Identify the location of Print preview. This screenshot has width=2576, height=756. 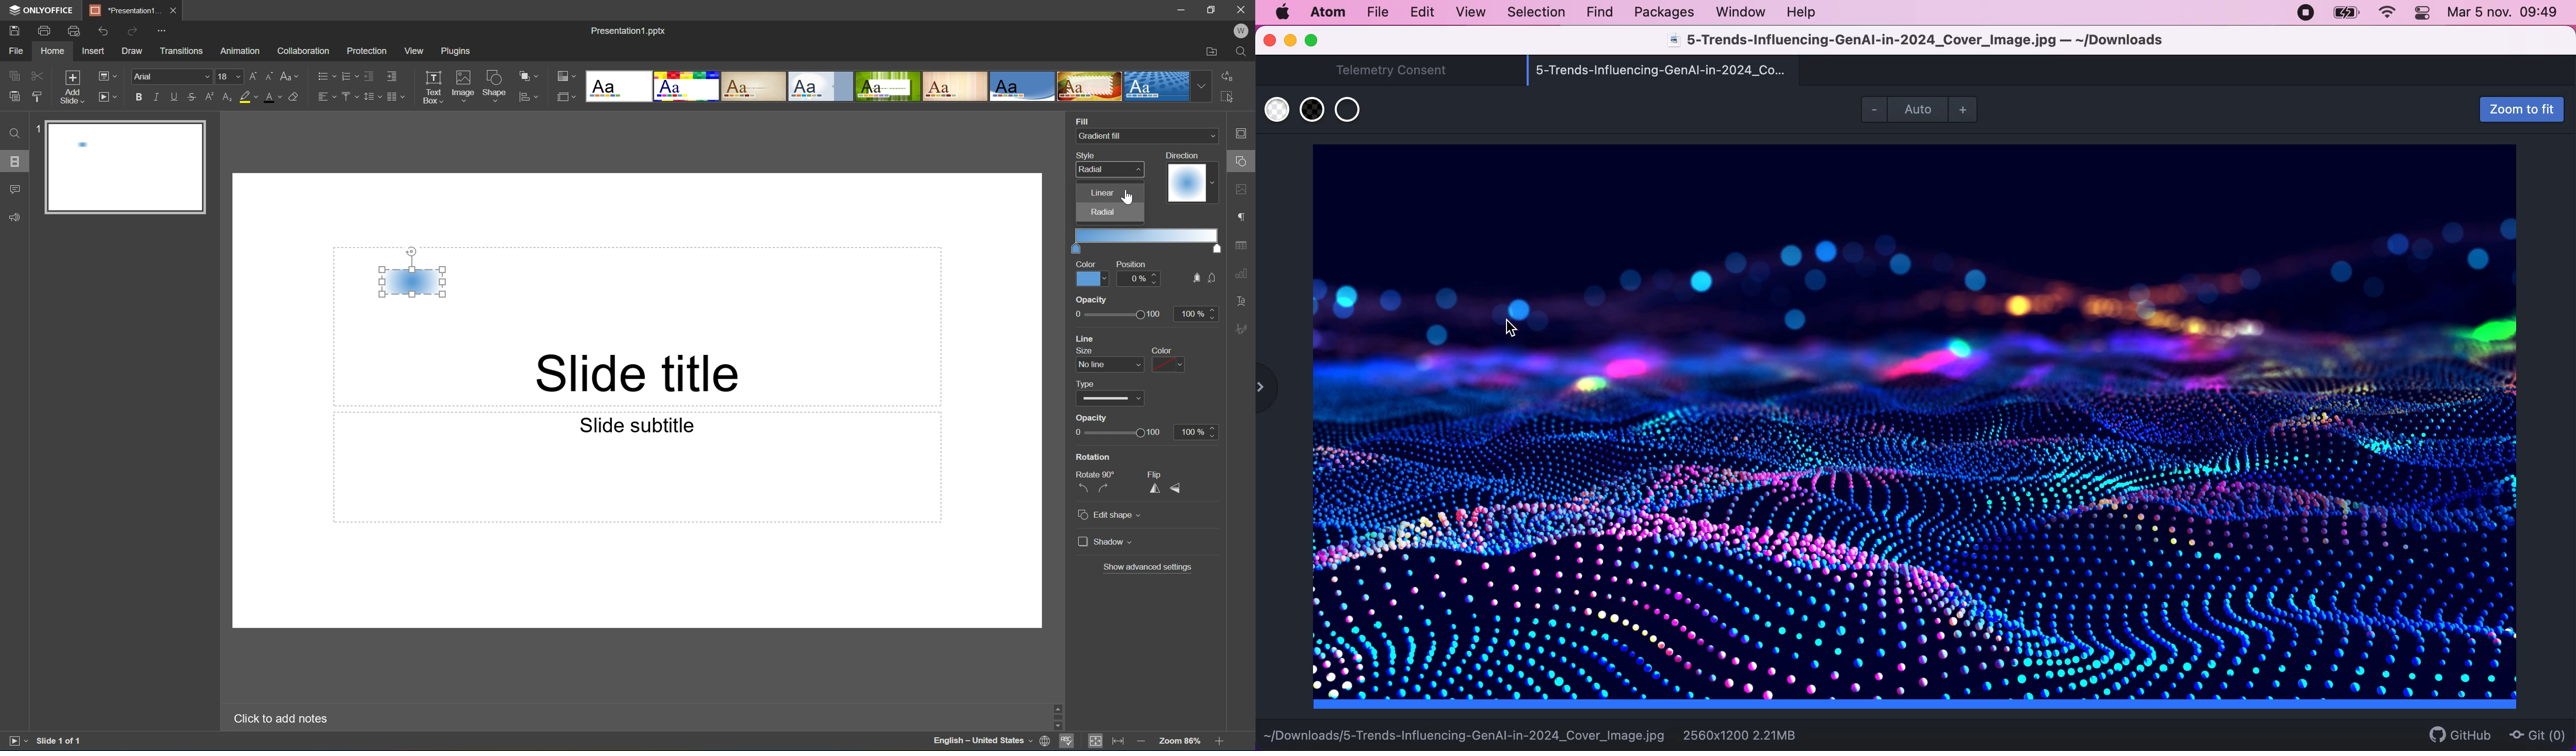
(74, 31).